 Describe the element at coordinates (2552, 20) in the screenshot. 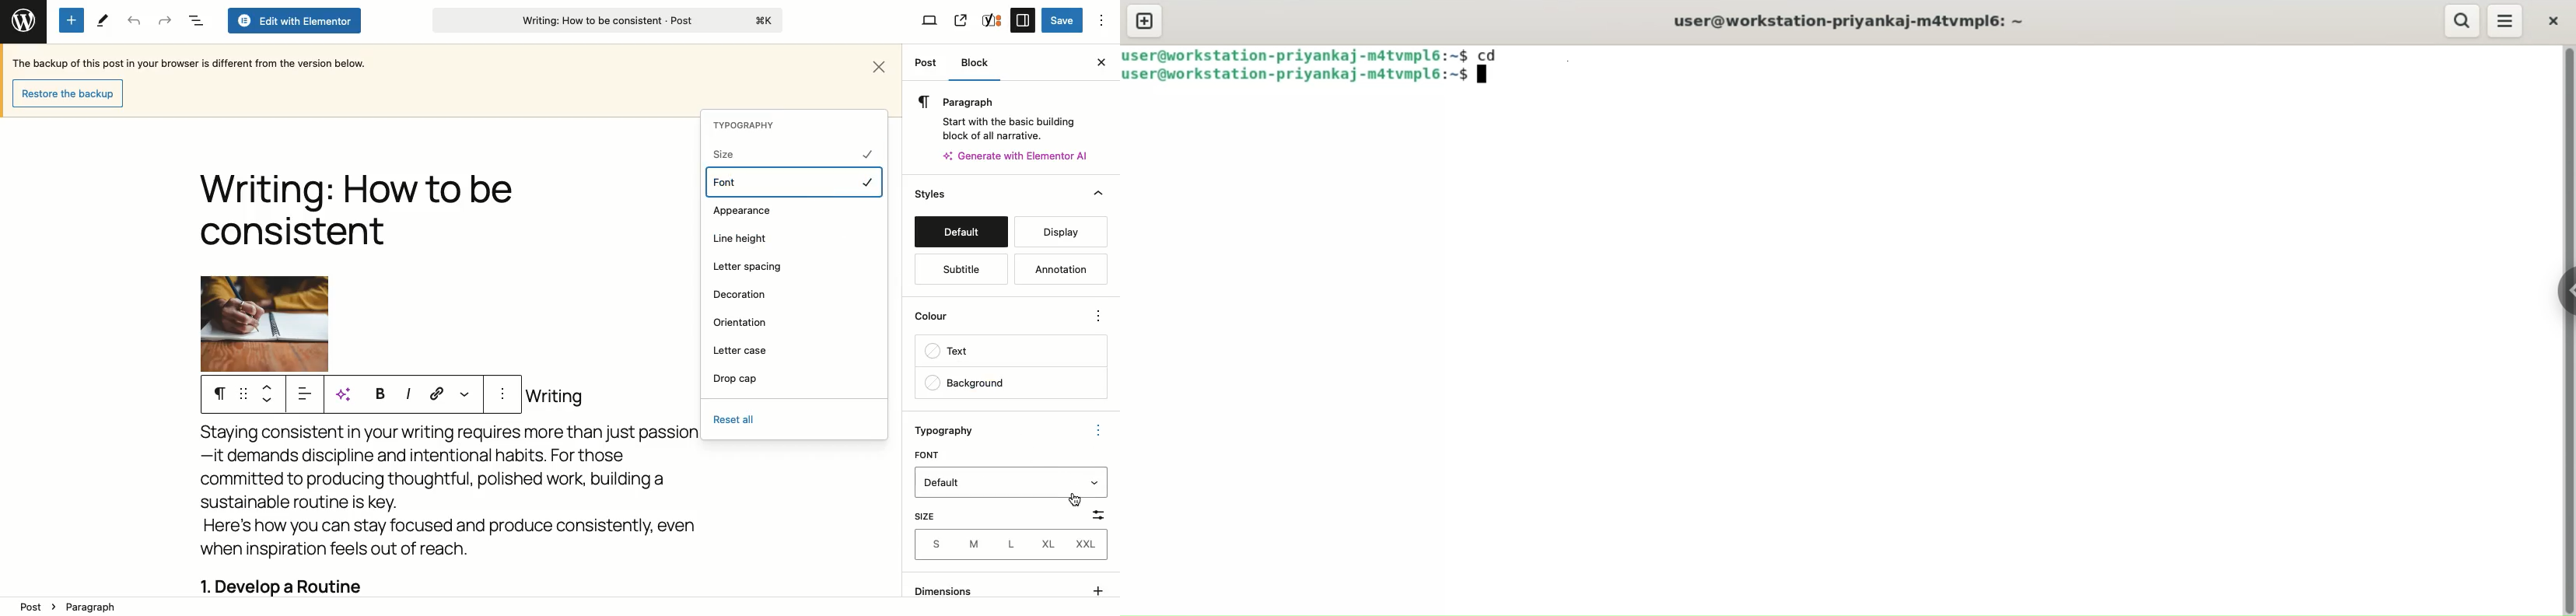

I see `close` at that location.